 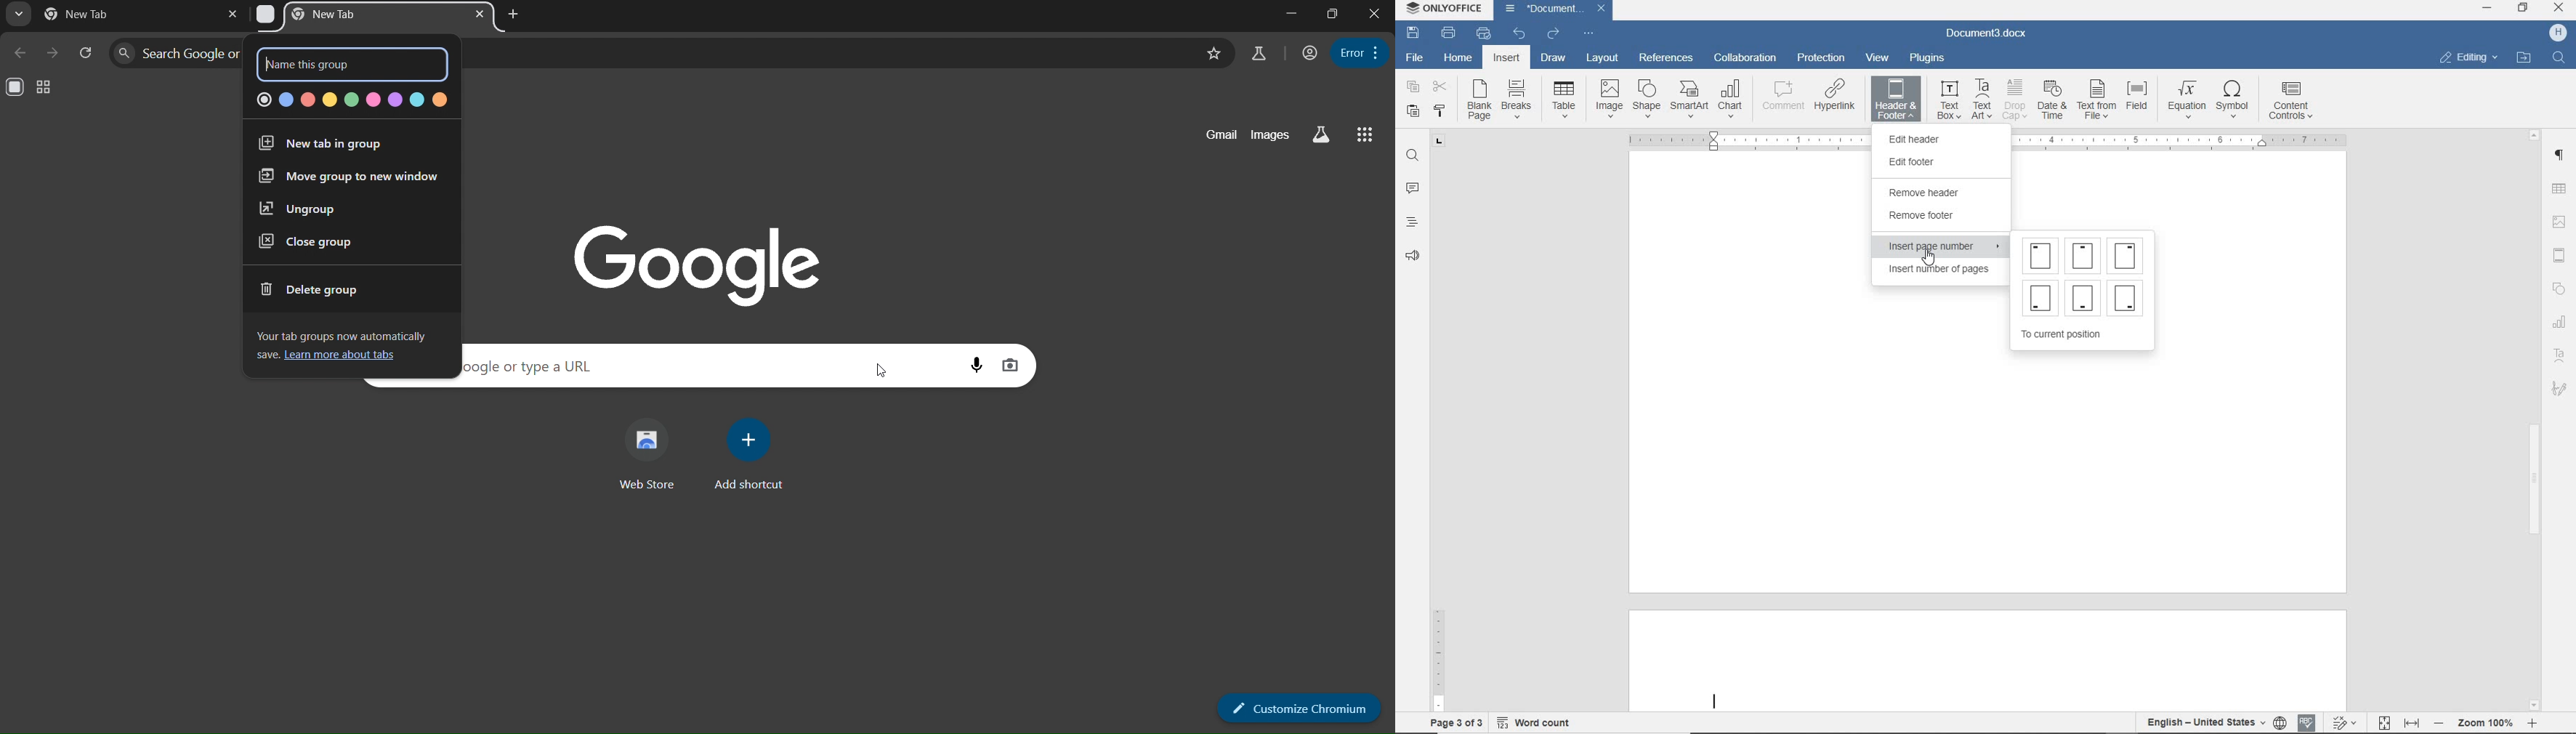 I want to click on IMAGE, so click(x=1610, y=98).